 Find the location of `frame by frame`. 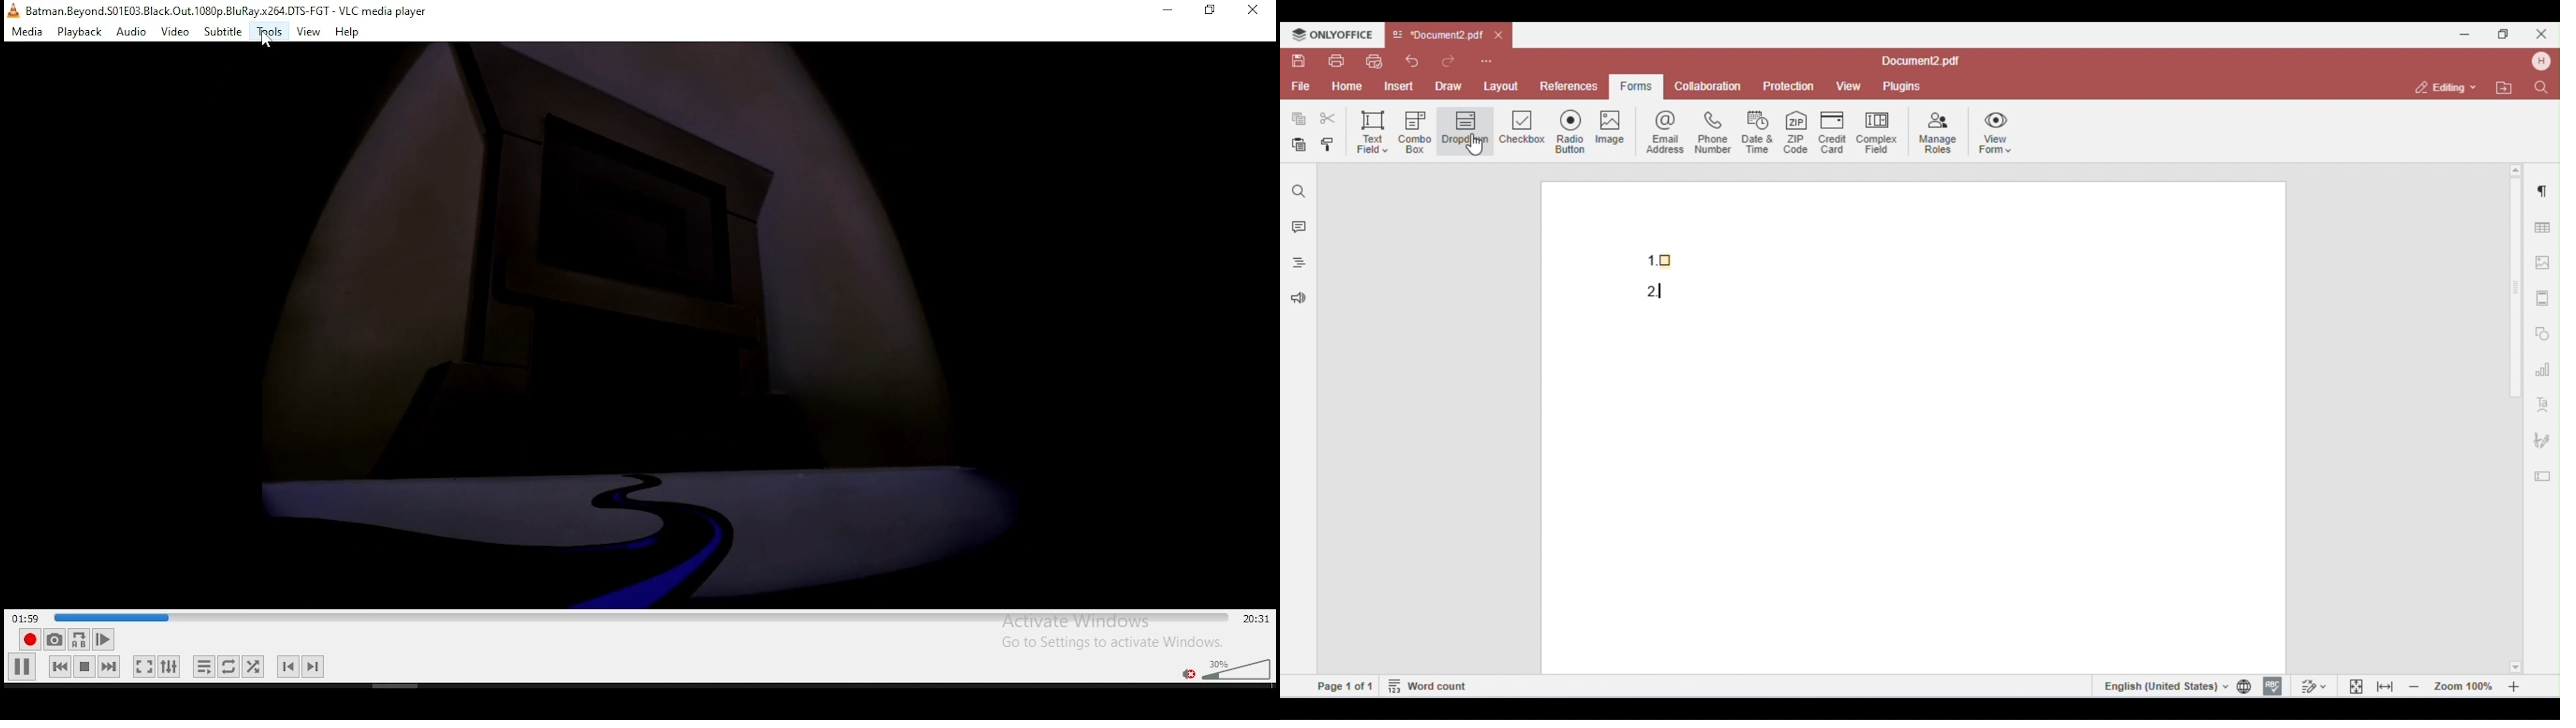

frame by frame is located at coordinates (100, 640).